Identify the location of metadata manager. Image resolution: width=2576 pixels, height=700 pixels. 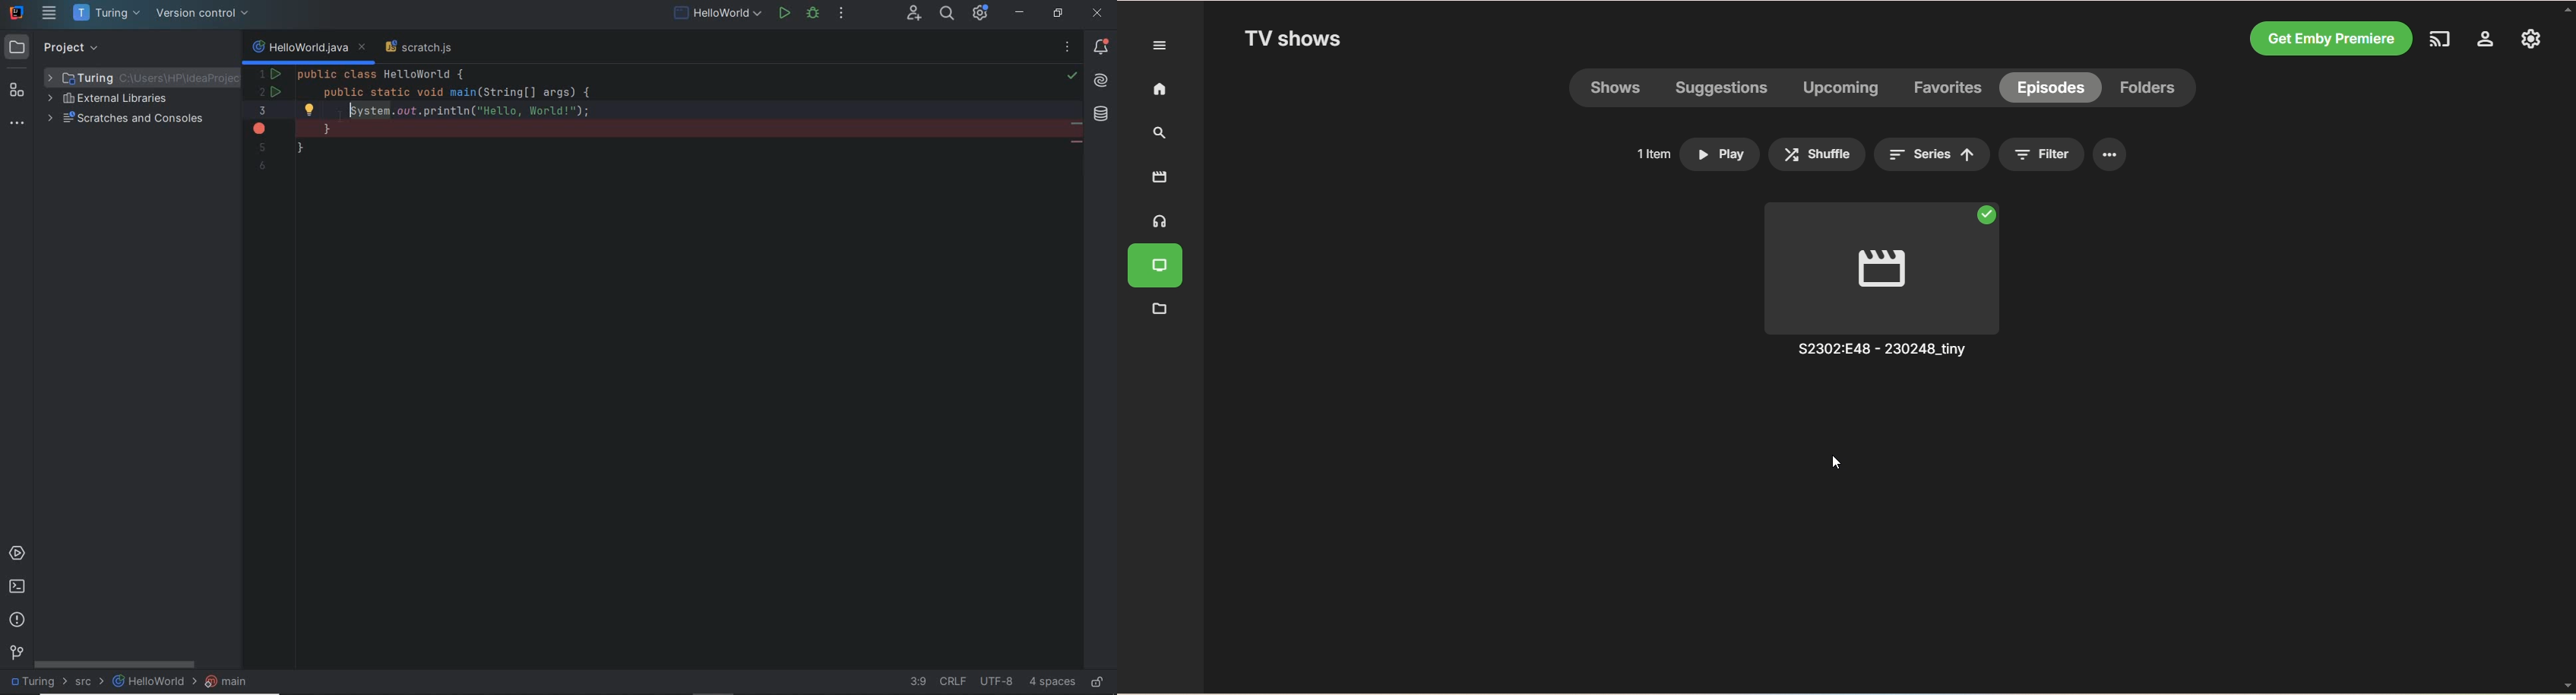
(1157, 309).